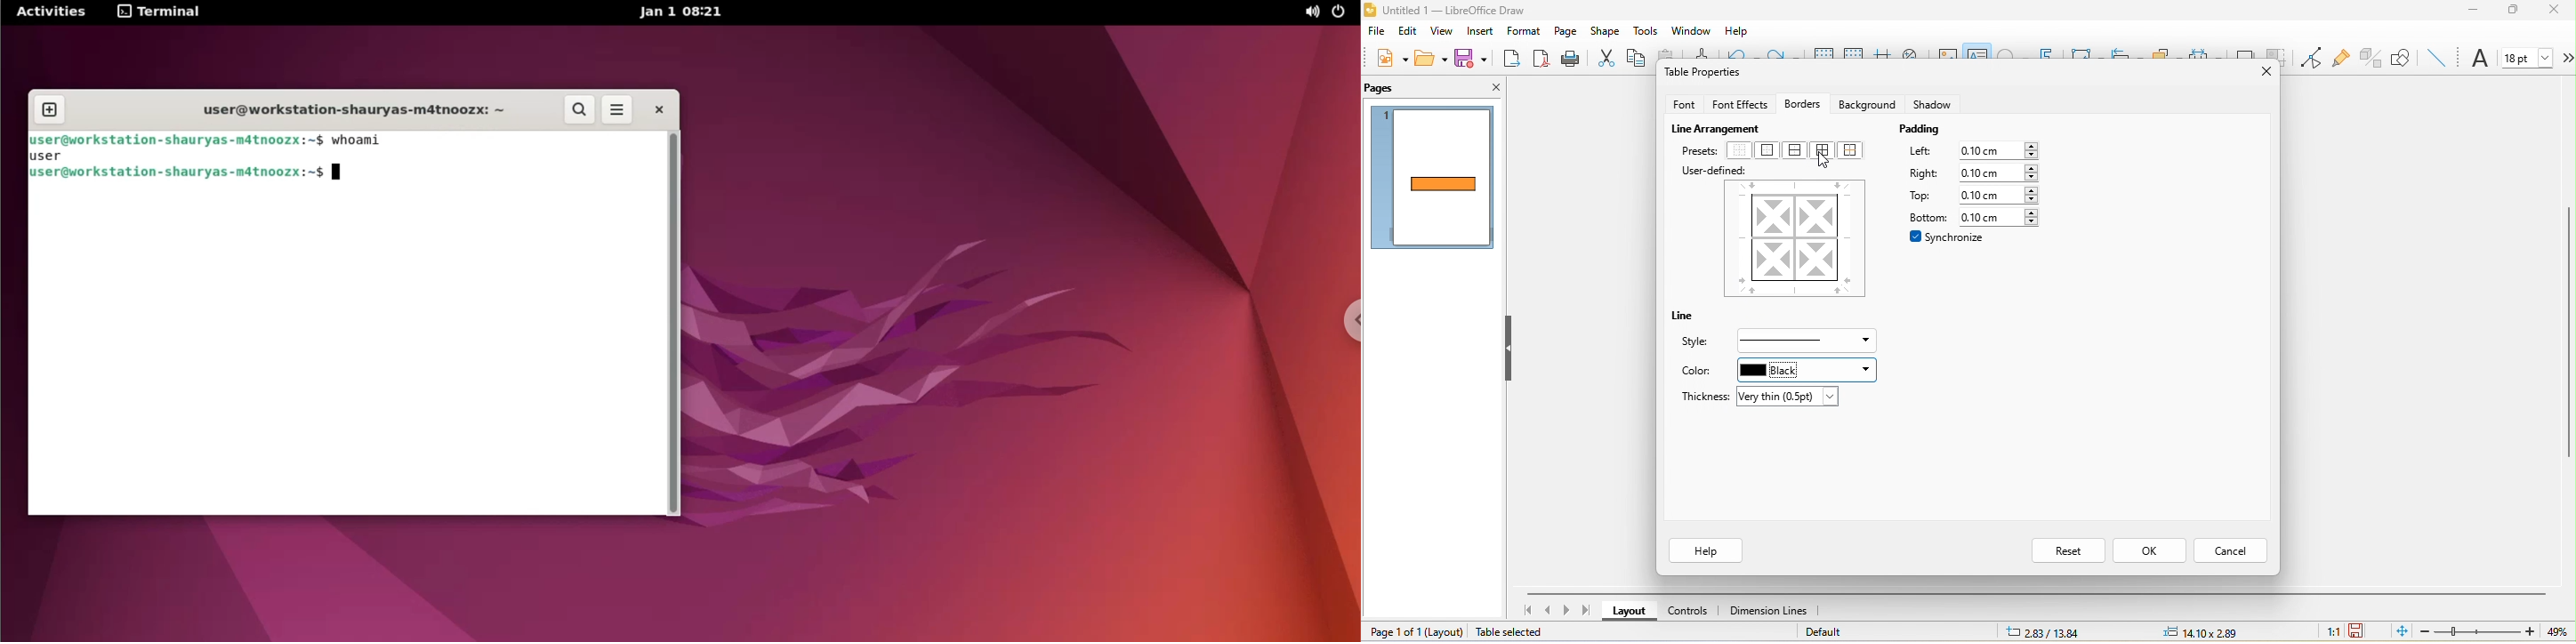  What do you see at coordinates (1406, 30) in the screenshot?
I see `edit` at bounding box center [1406, 30].